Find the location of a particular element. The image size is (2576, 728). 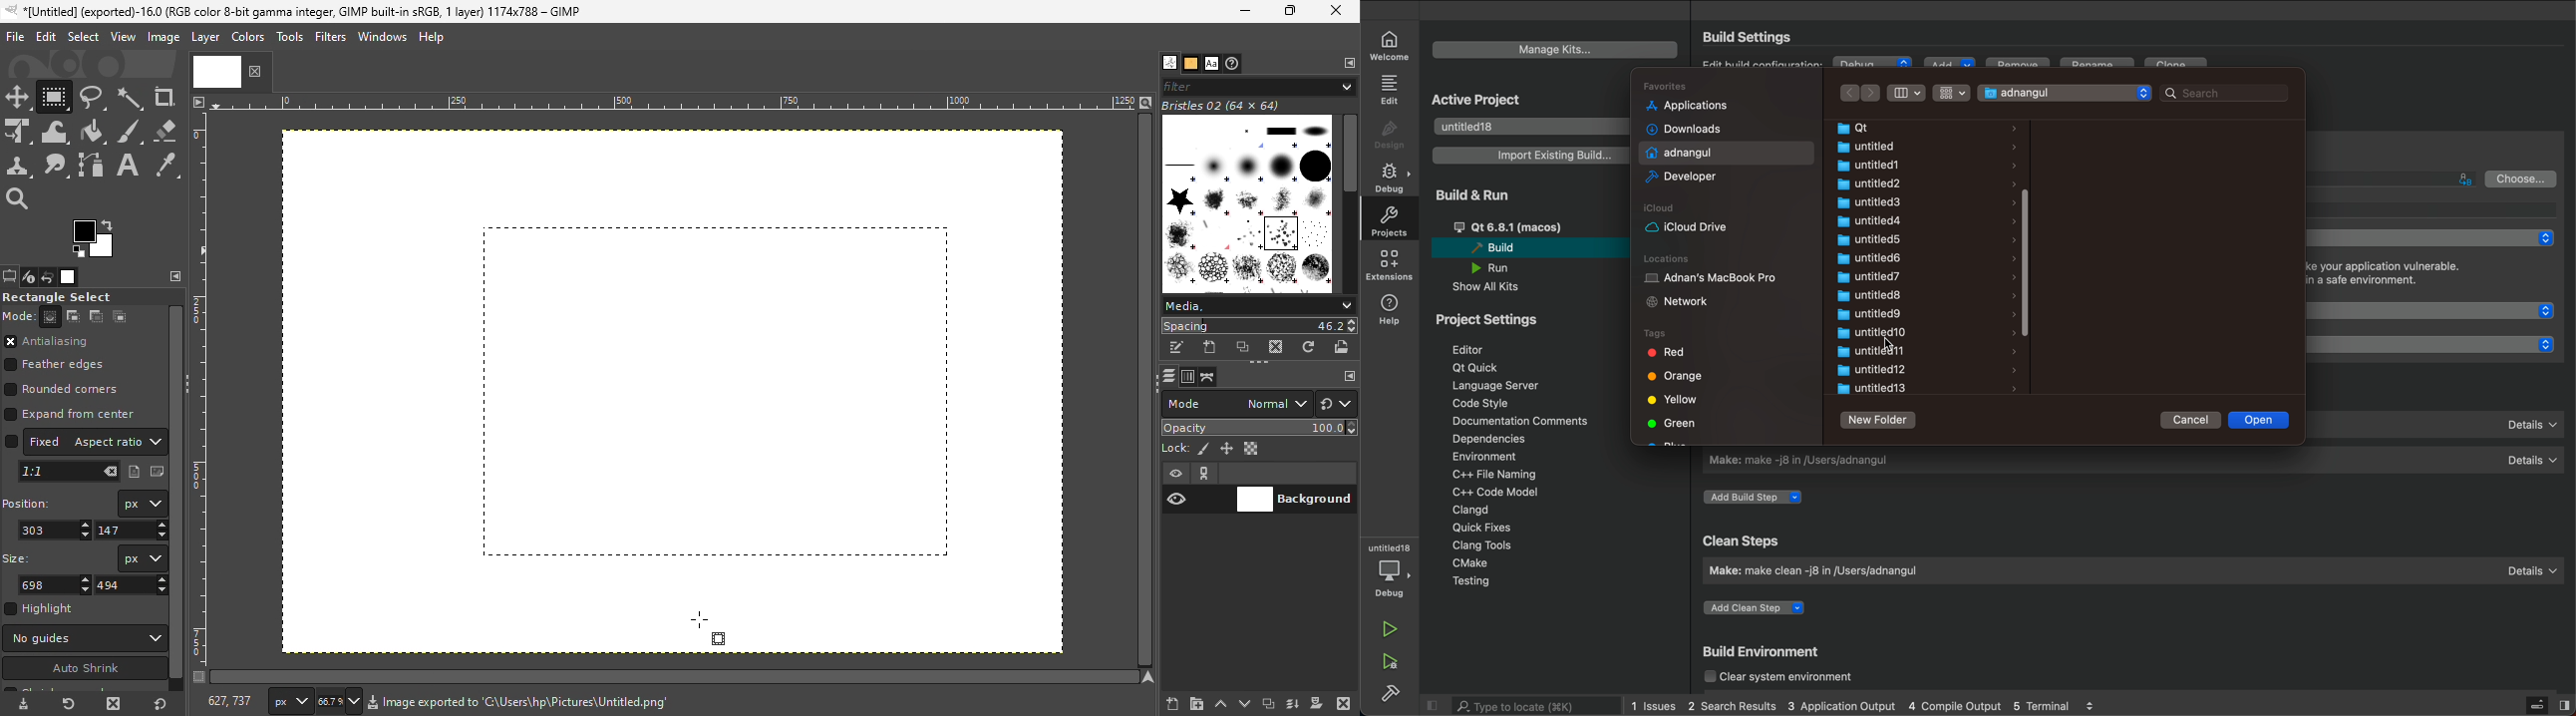

debug is located at coordinates (1393, 179).